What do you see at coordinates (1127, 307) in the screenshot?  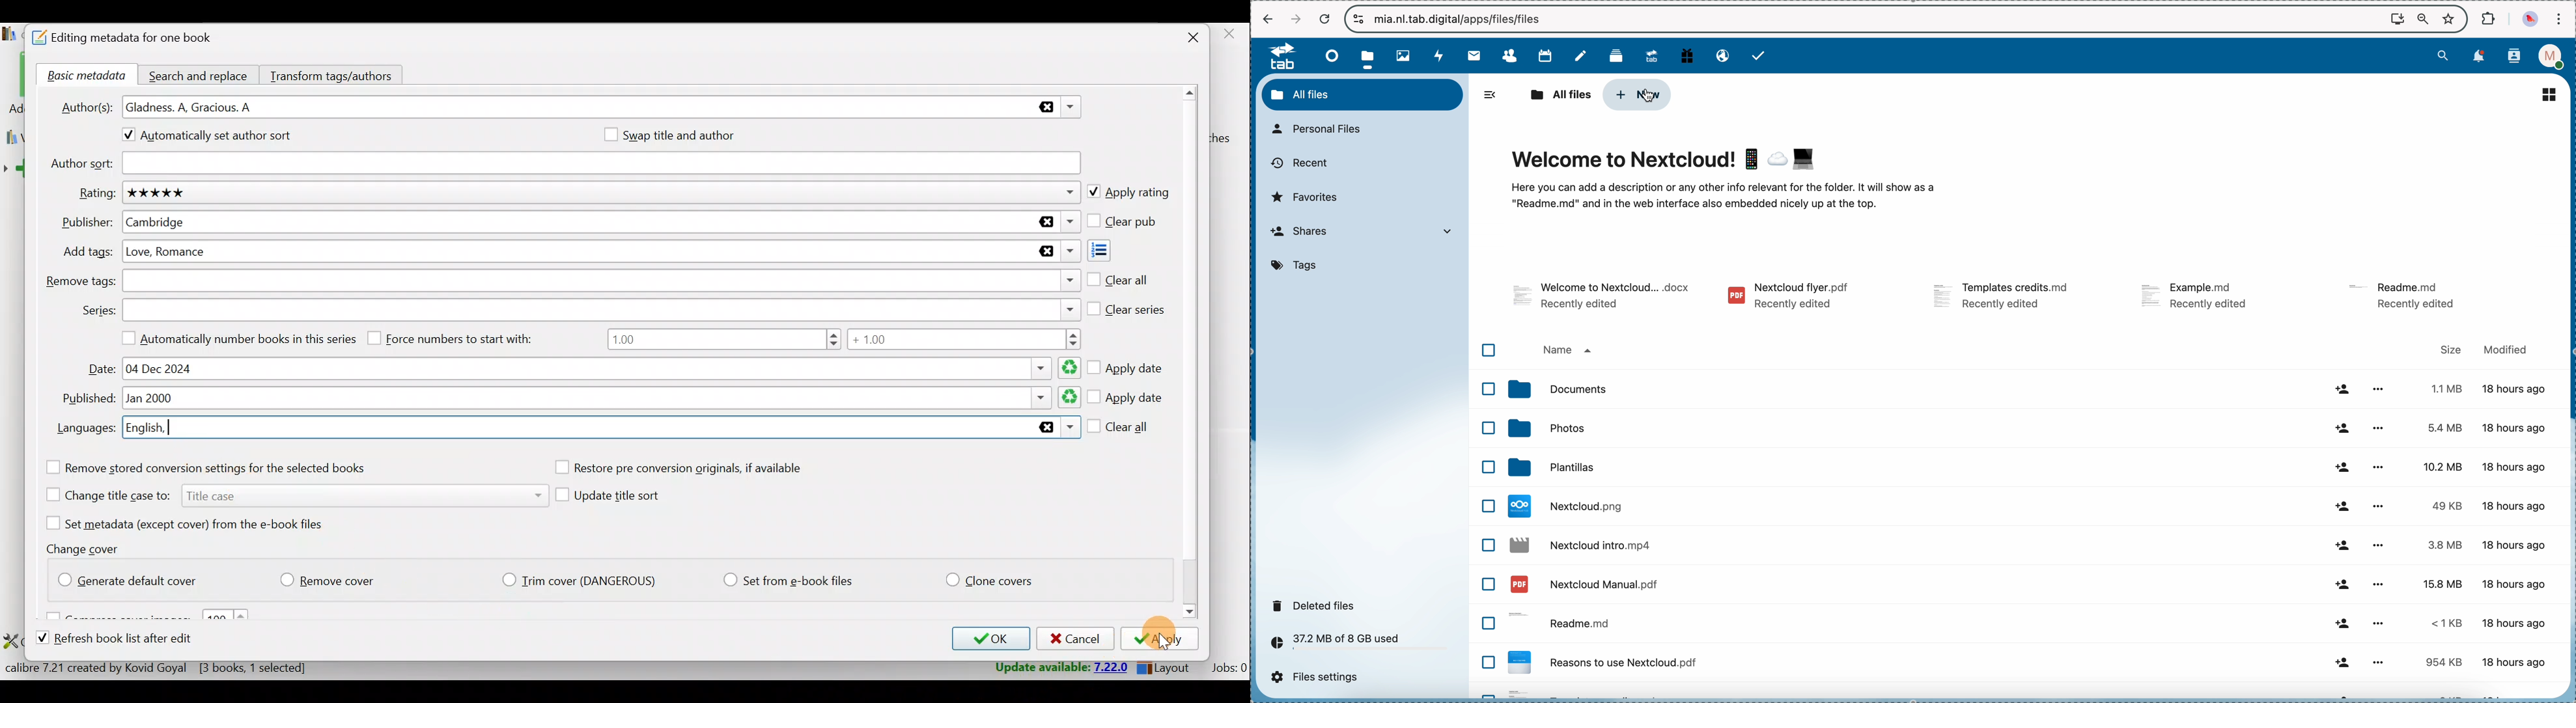 I see `Clear series` at bounding box center [1127, 307].